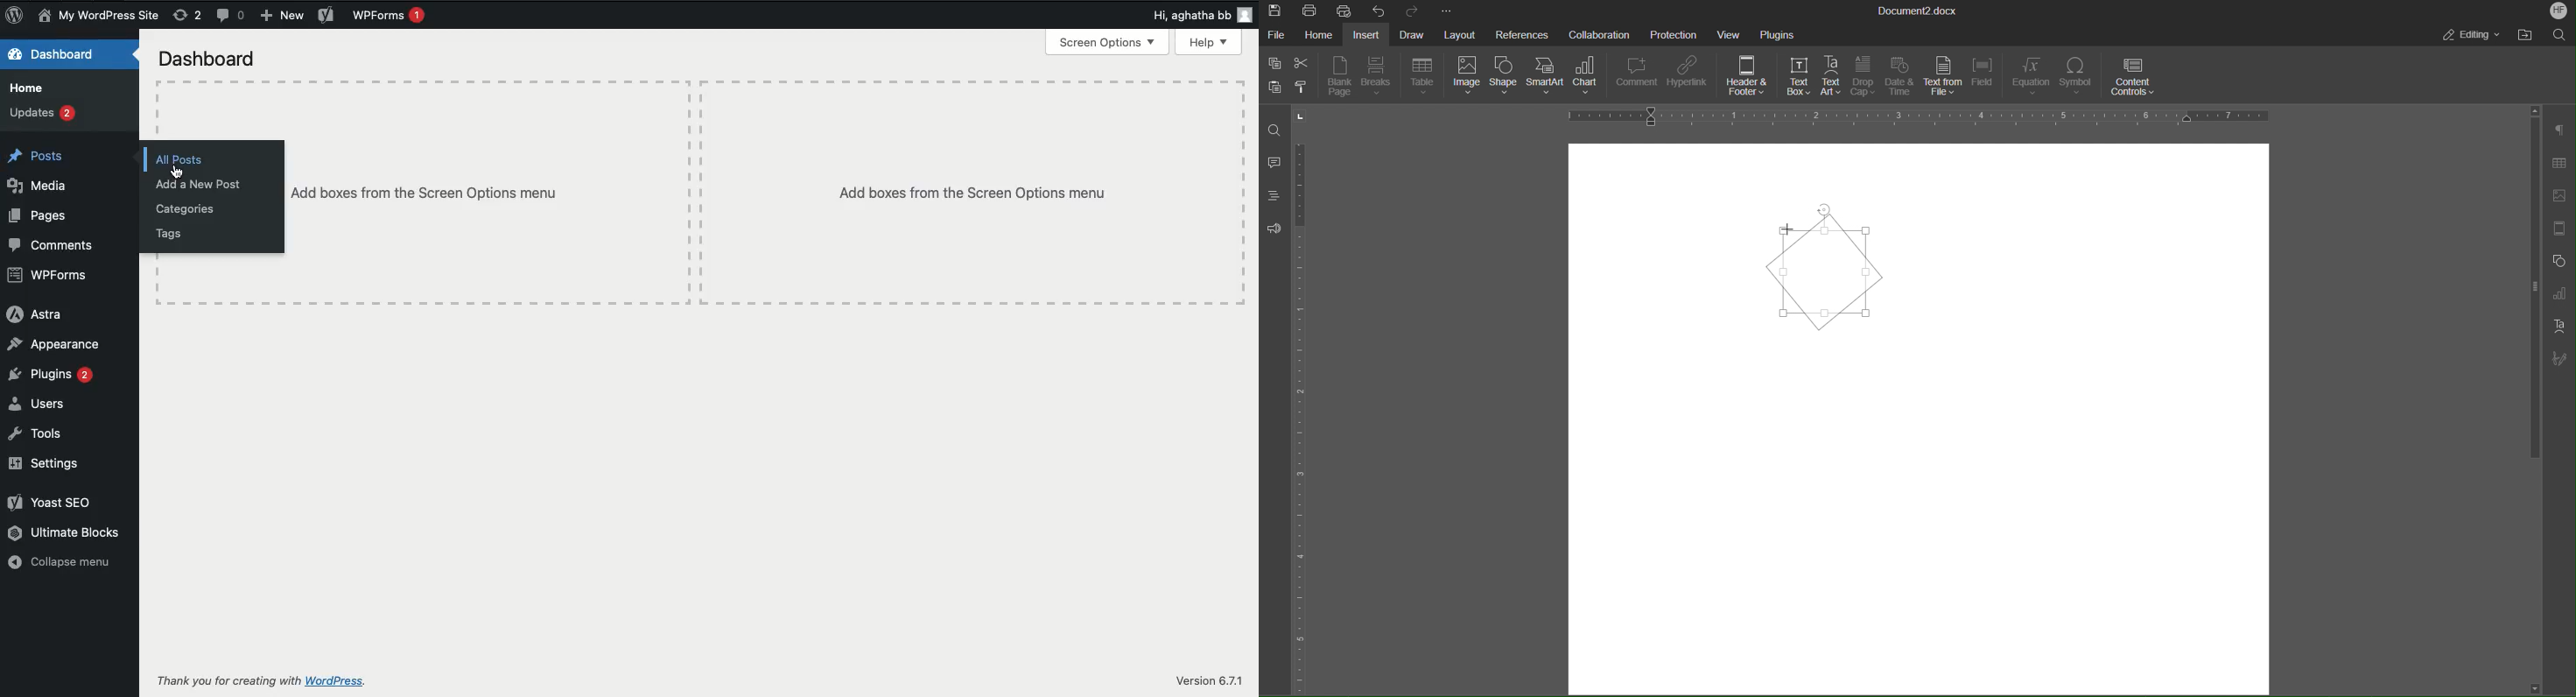 The width and height of the screenshot is (2576, 700). What do you see at coordinates (1367, 34) in the screenshot?
I see `Insert` at bounding box center [1367, 34].